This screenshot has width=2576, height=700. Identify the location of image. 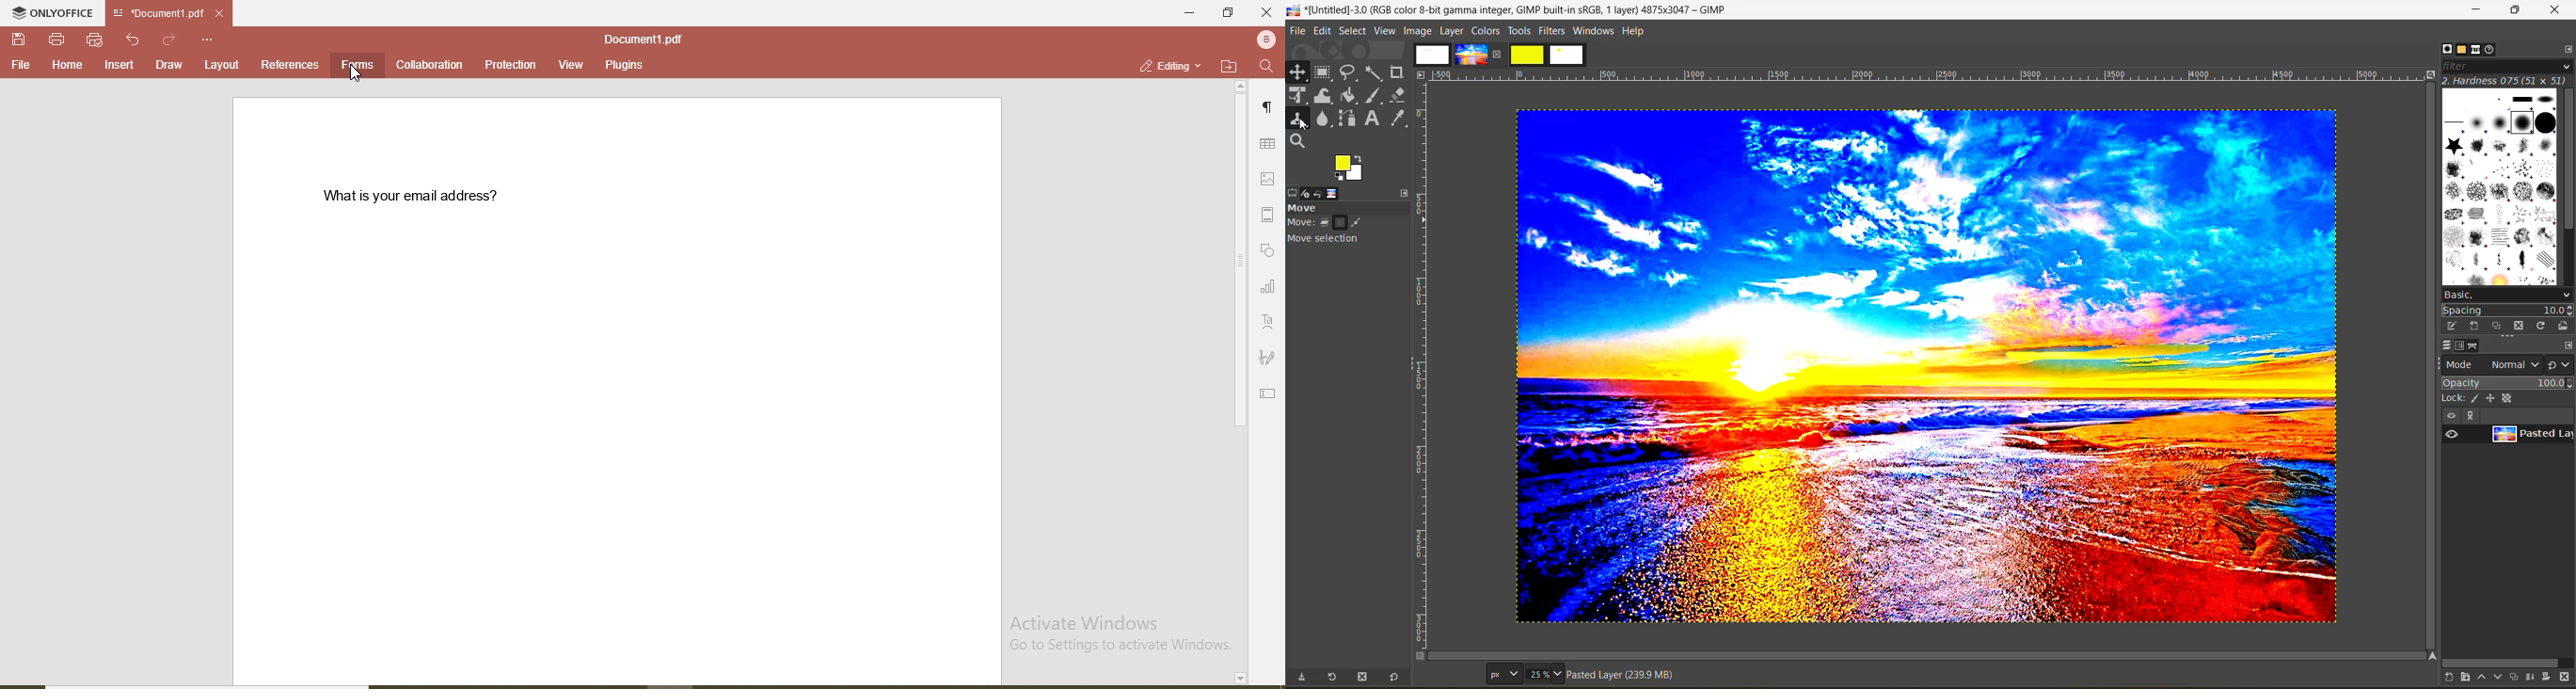
(1344, 193).